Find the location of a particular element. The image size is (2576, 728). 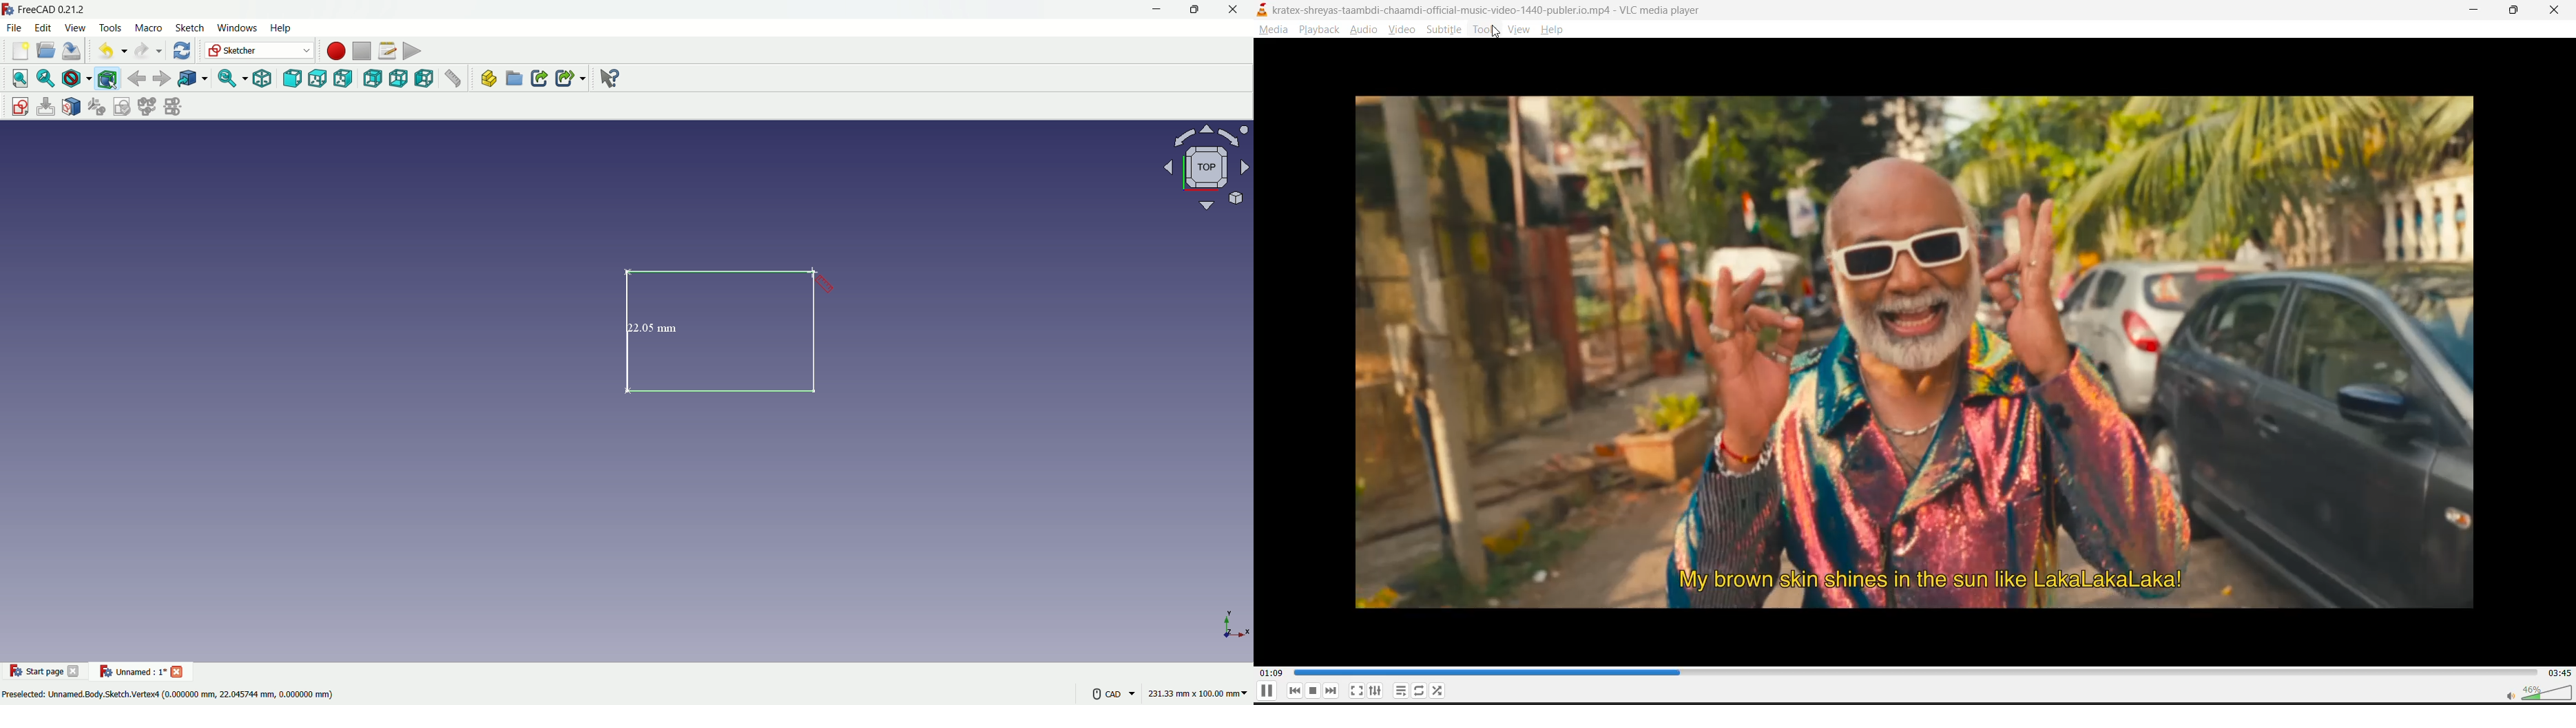

windows menu is located at coordinates (237, 27).